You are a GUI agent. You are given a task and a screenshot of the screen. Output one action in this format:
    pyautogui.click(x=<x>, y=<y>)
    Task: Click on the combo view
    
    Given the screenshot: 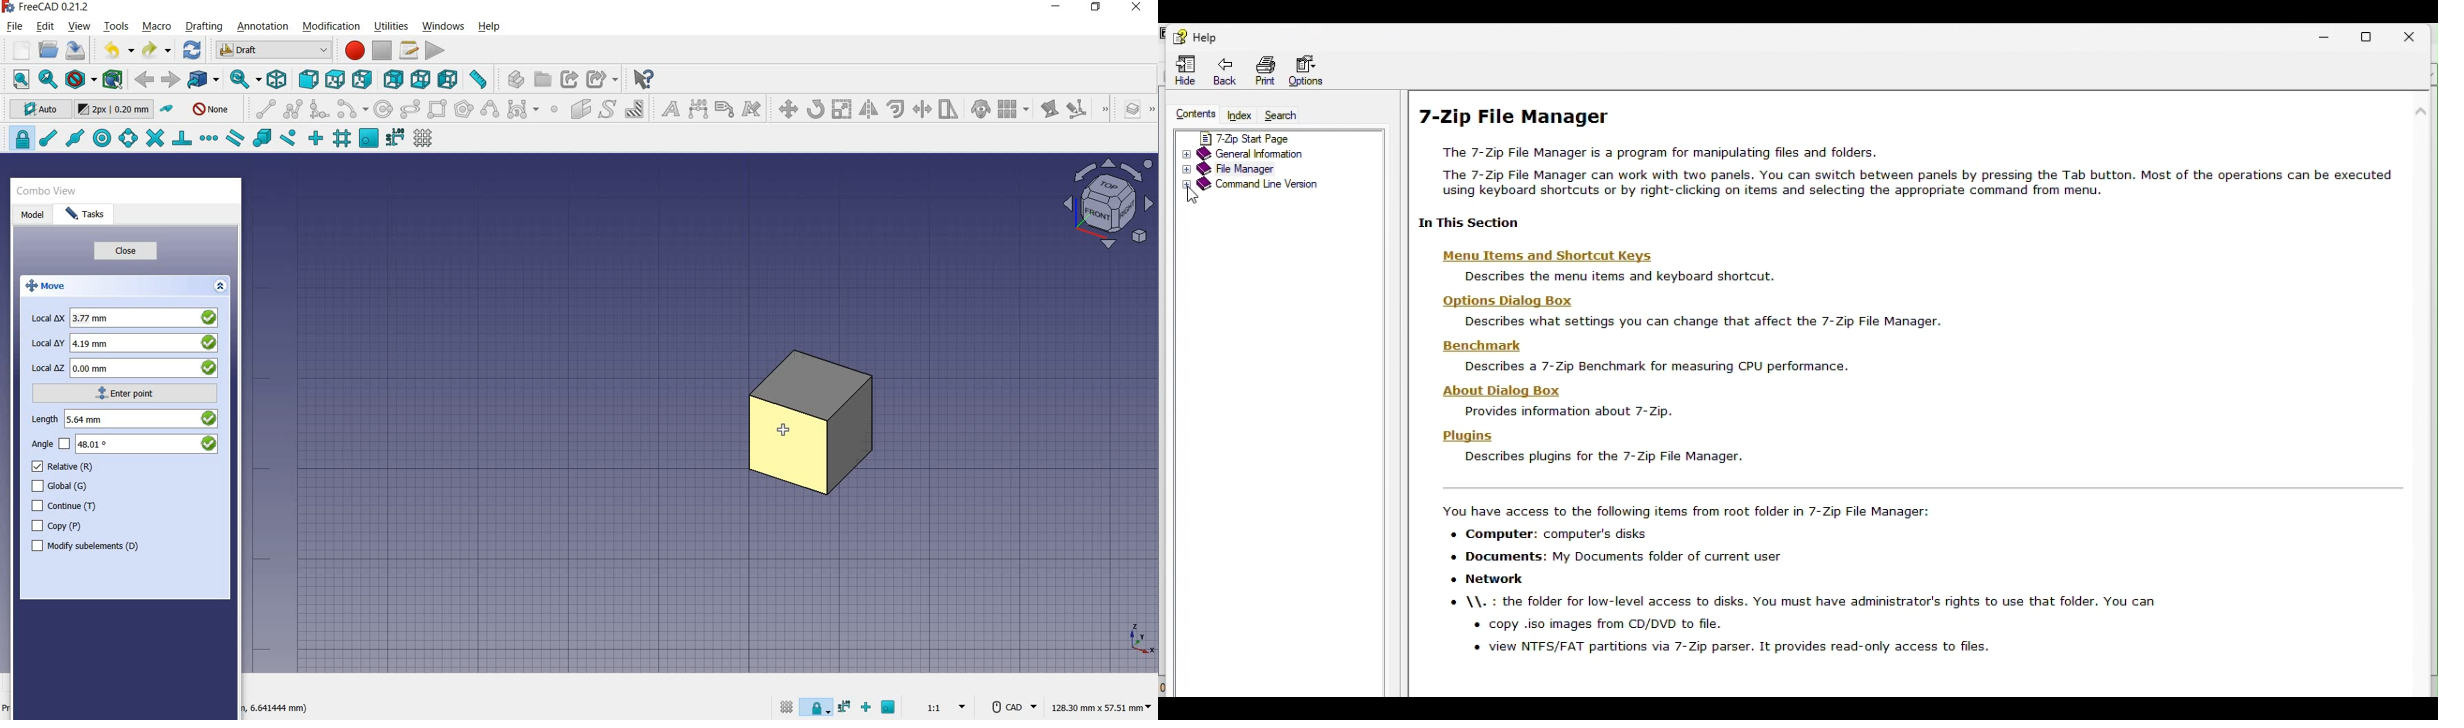 What is the action you would take?
    pyautogui.click(x=48, y=192)
    